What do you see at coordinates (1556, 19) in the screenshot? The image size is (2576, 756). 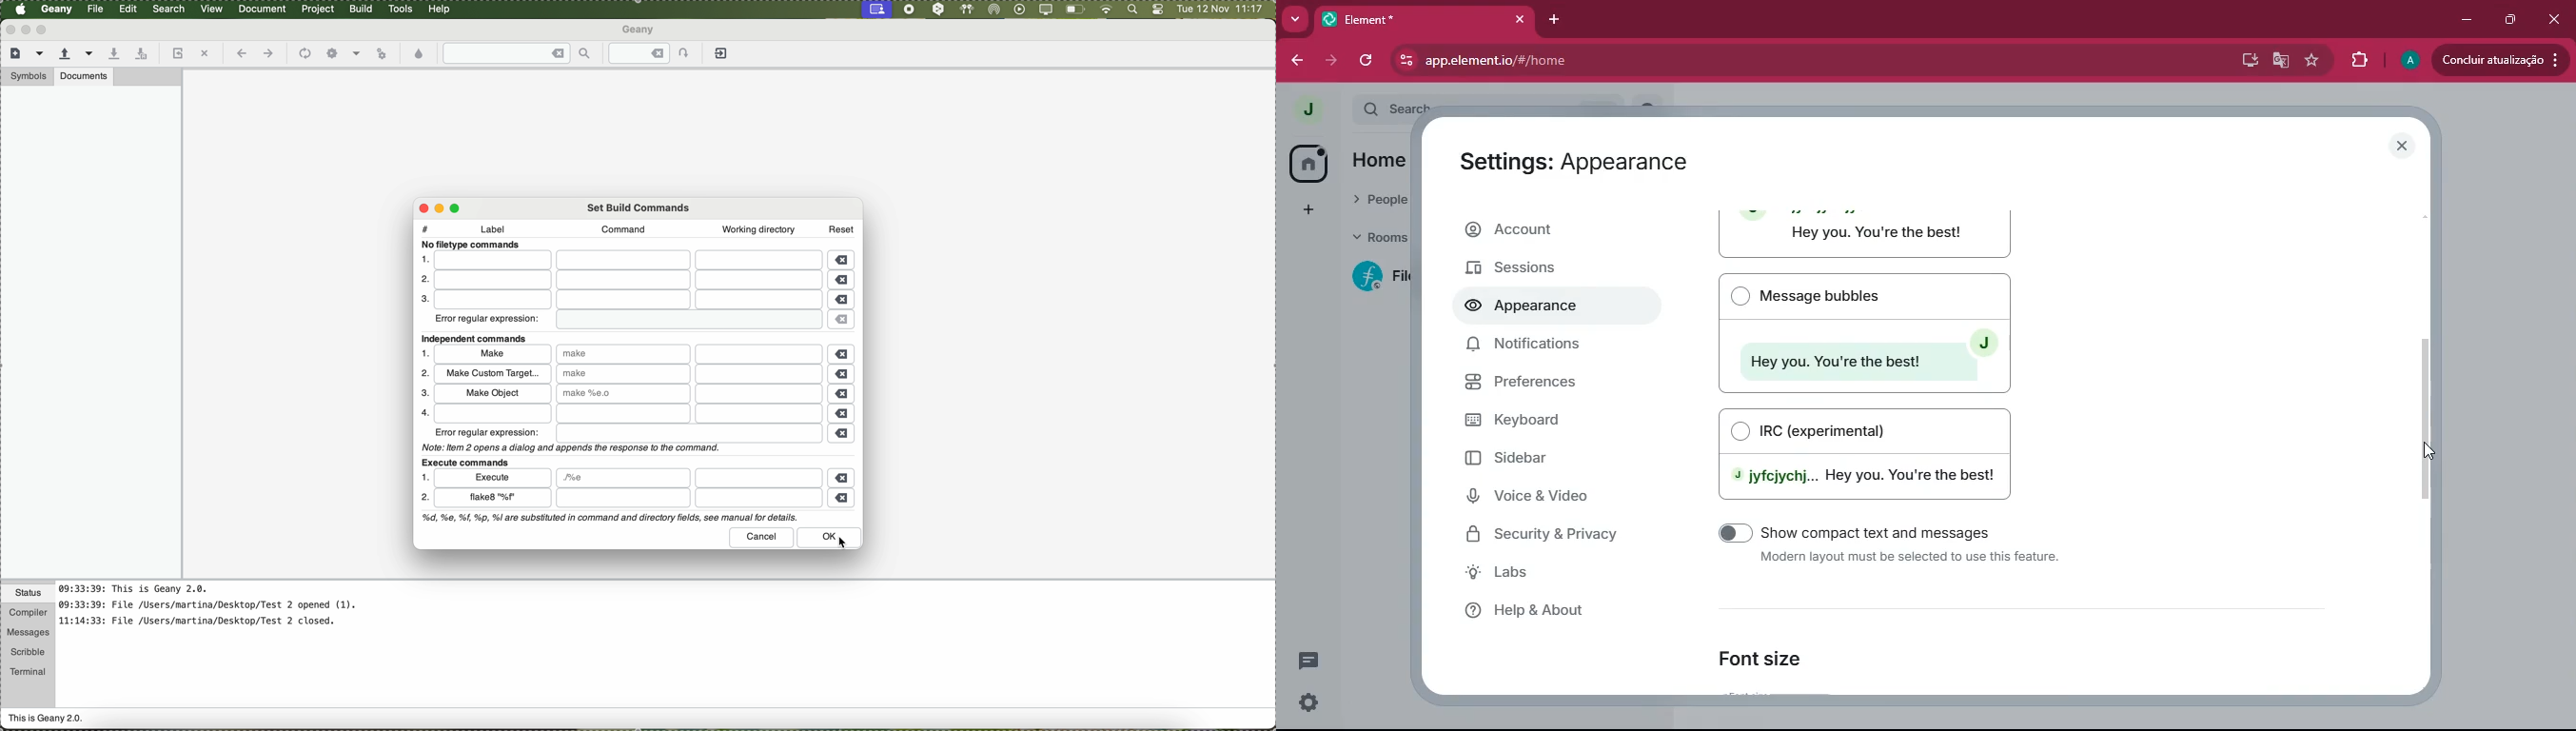 I see `add tab` at bounding box center [1556, 19].